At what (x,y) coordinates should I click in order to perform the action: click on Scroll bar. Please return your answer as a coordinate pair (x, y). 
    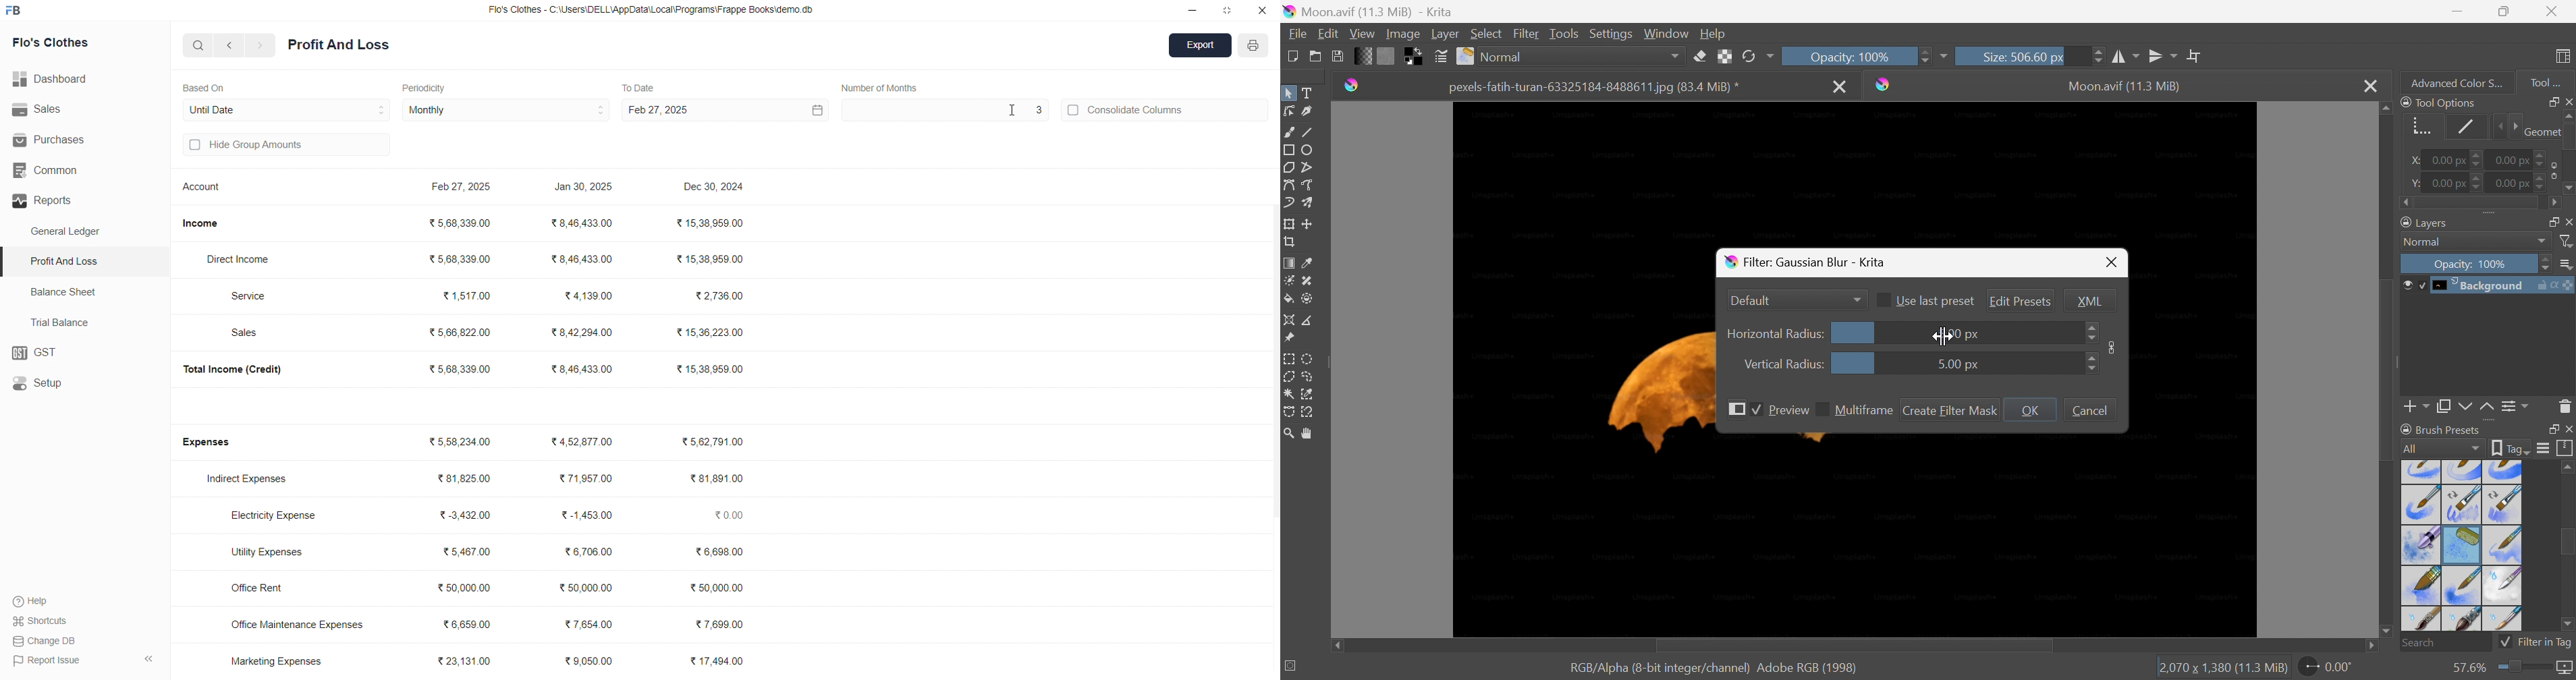
    Looking at the image, I should click on (2479, 204).